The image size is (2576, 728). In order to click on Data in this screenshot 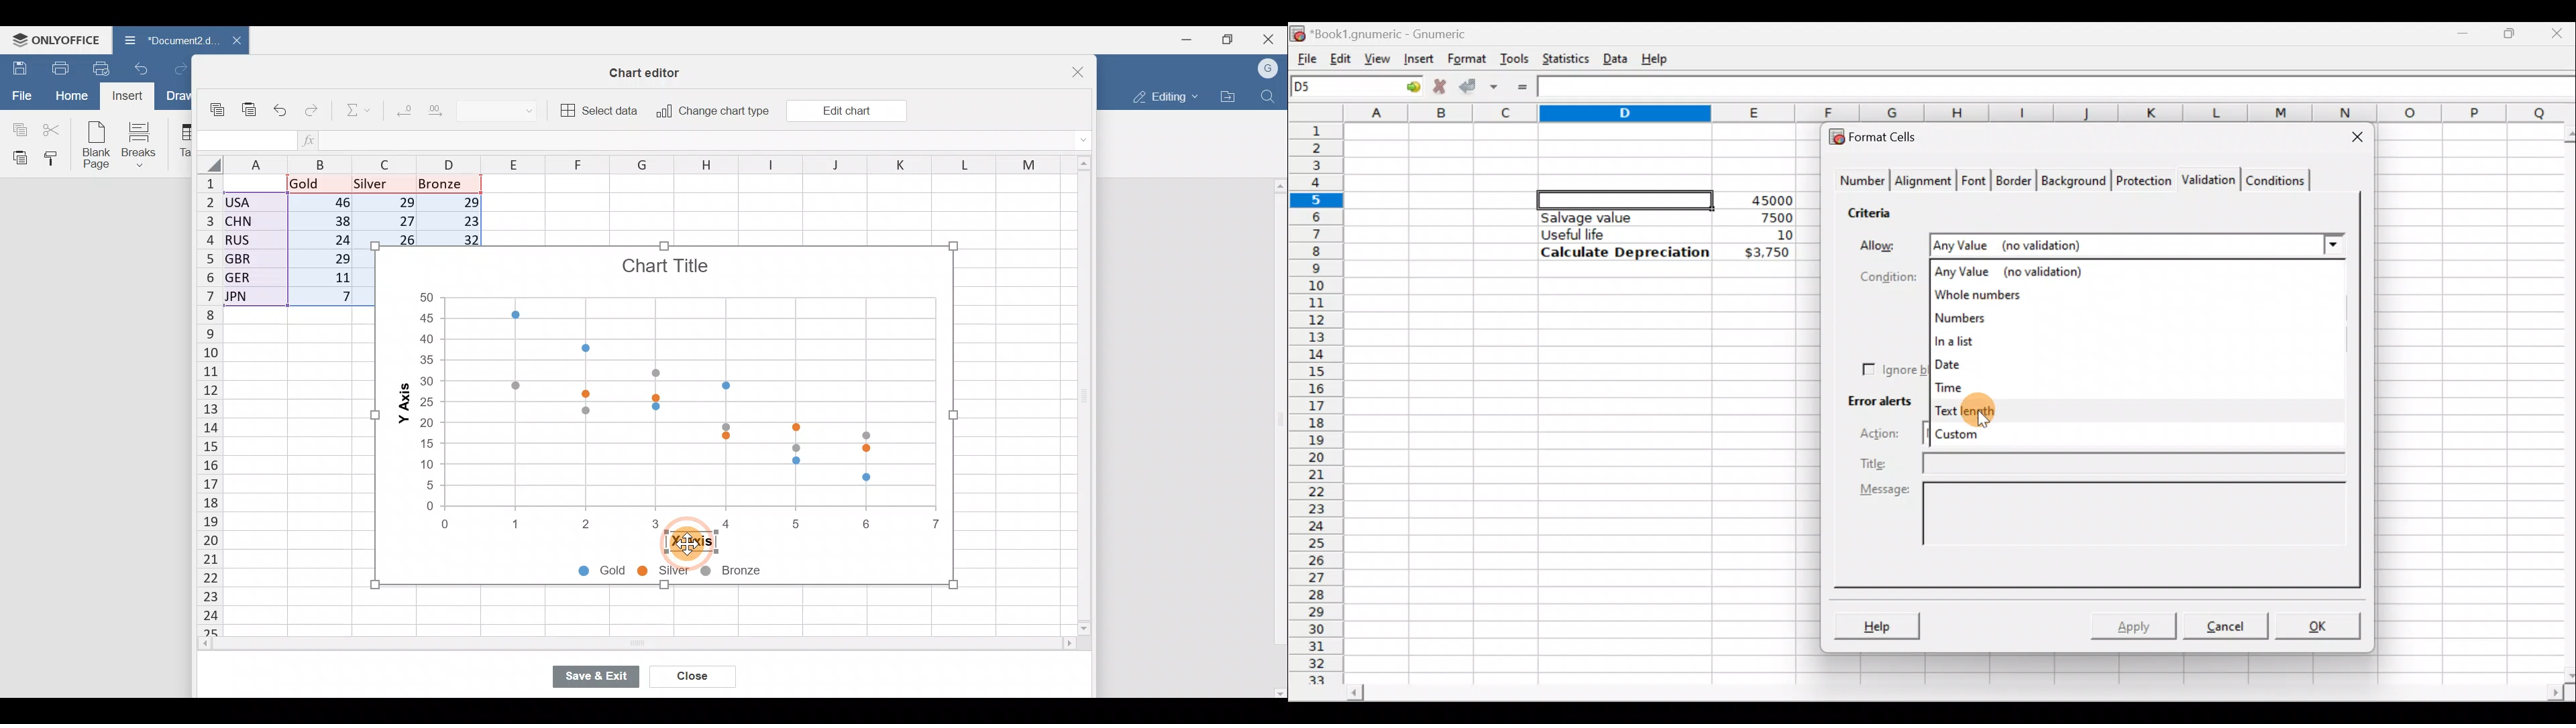, I will do `click(1615, 56)`.